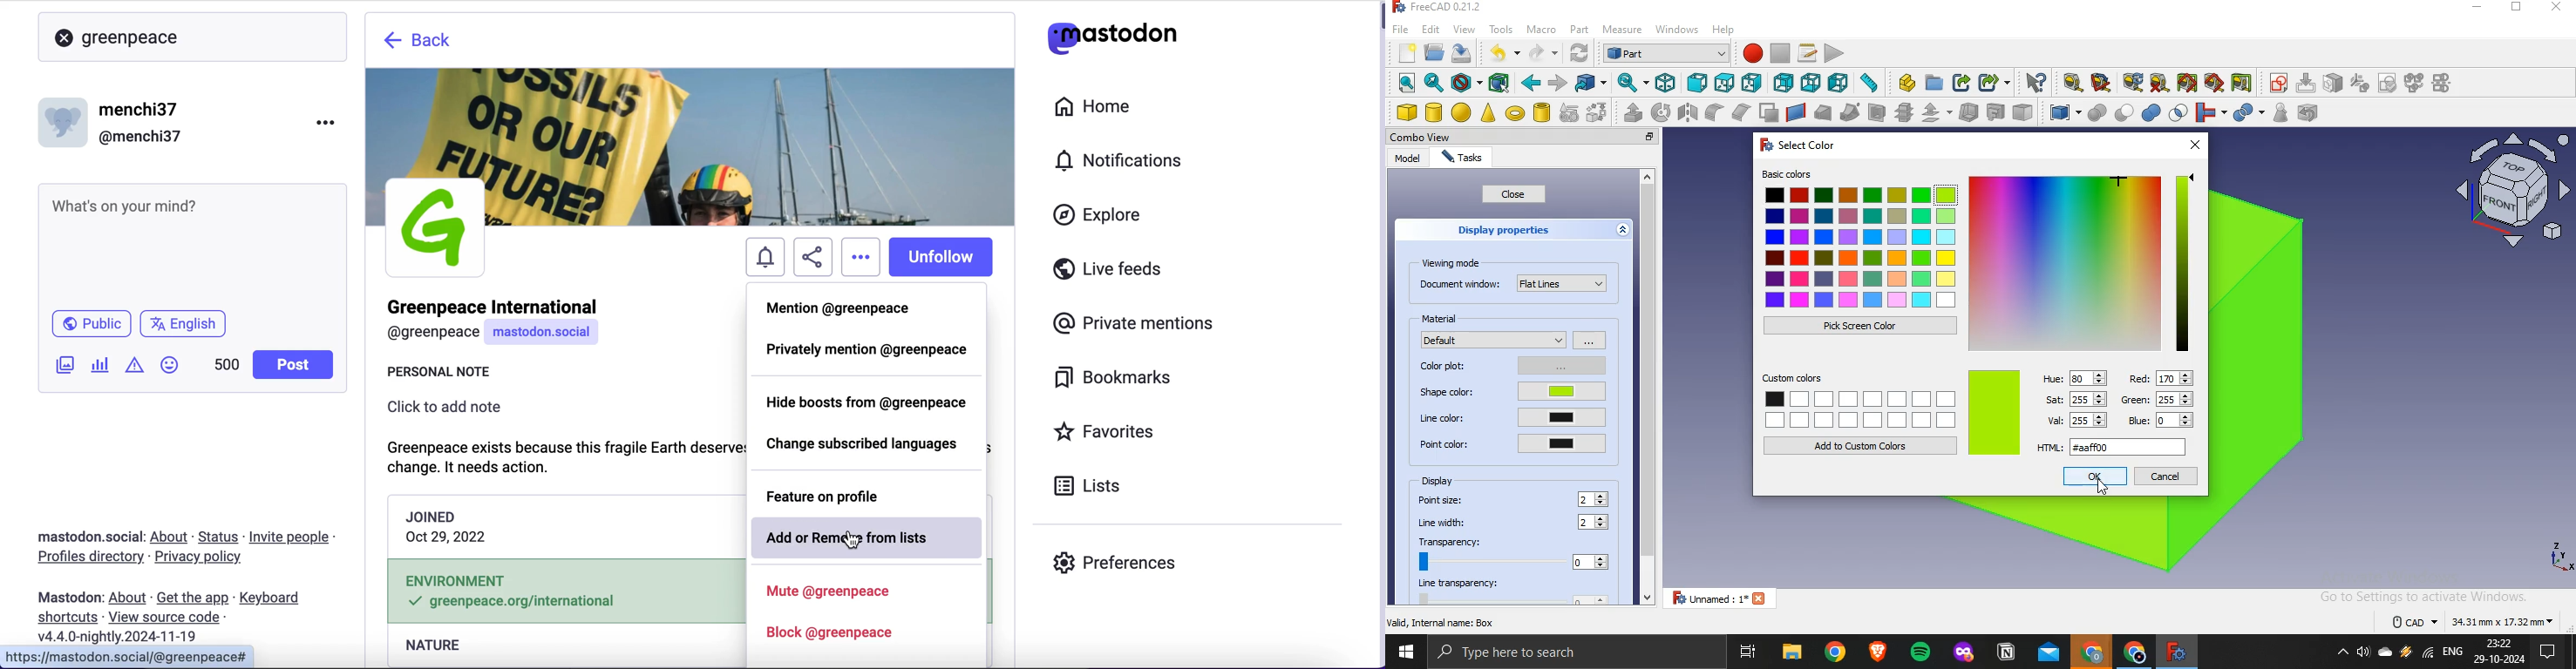  Describe the element at coordinates (1115, 562) in the screenshot. I see `preferences` at that location.